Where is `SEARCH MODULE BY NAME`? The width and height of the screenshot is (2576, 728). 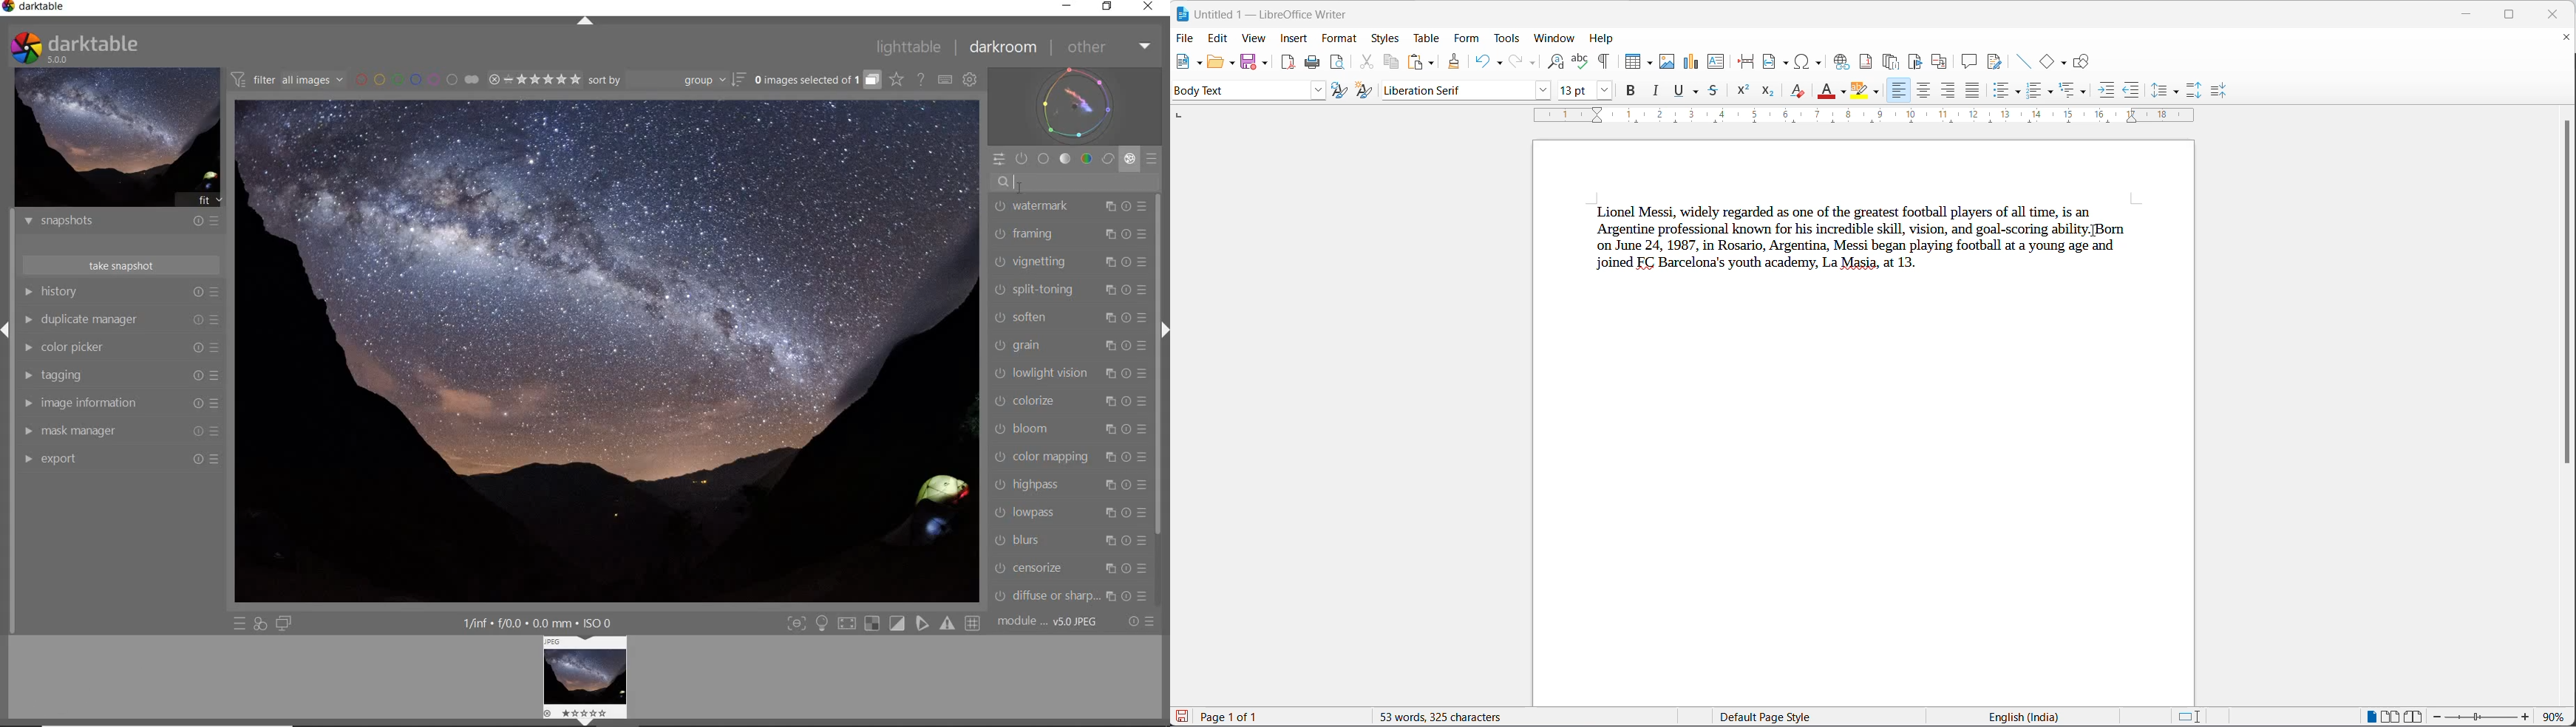
SEARCH MODULE BY NAME is located at coordinates (1077, 181).